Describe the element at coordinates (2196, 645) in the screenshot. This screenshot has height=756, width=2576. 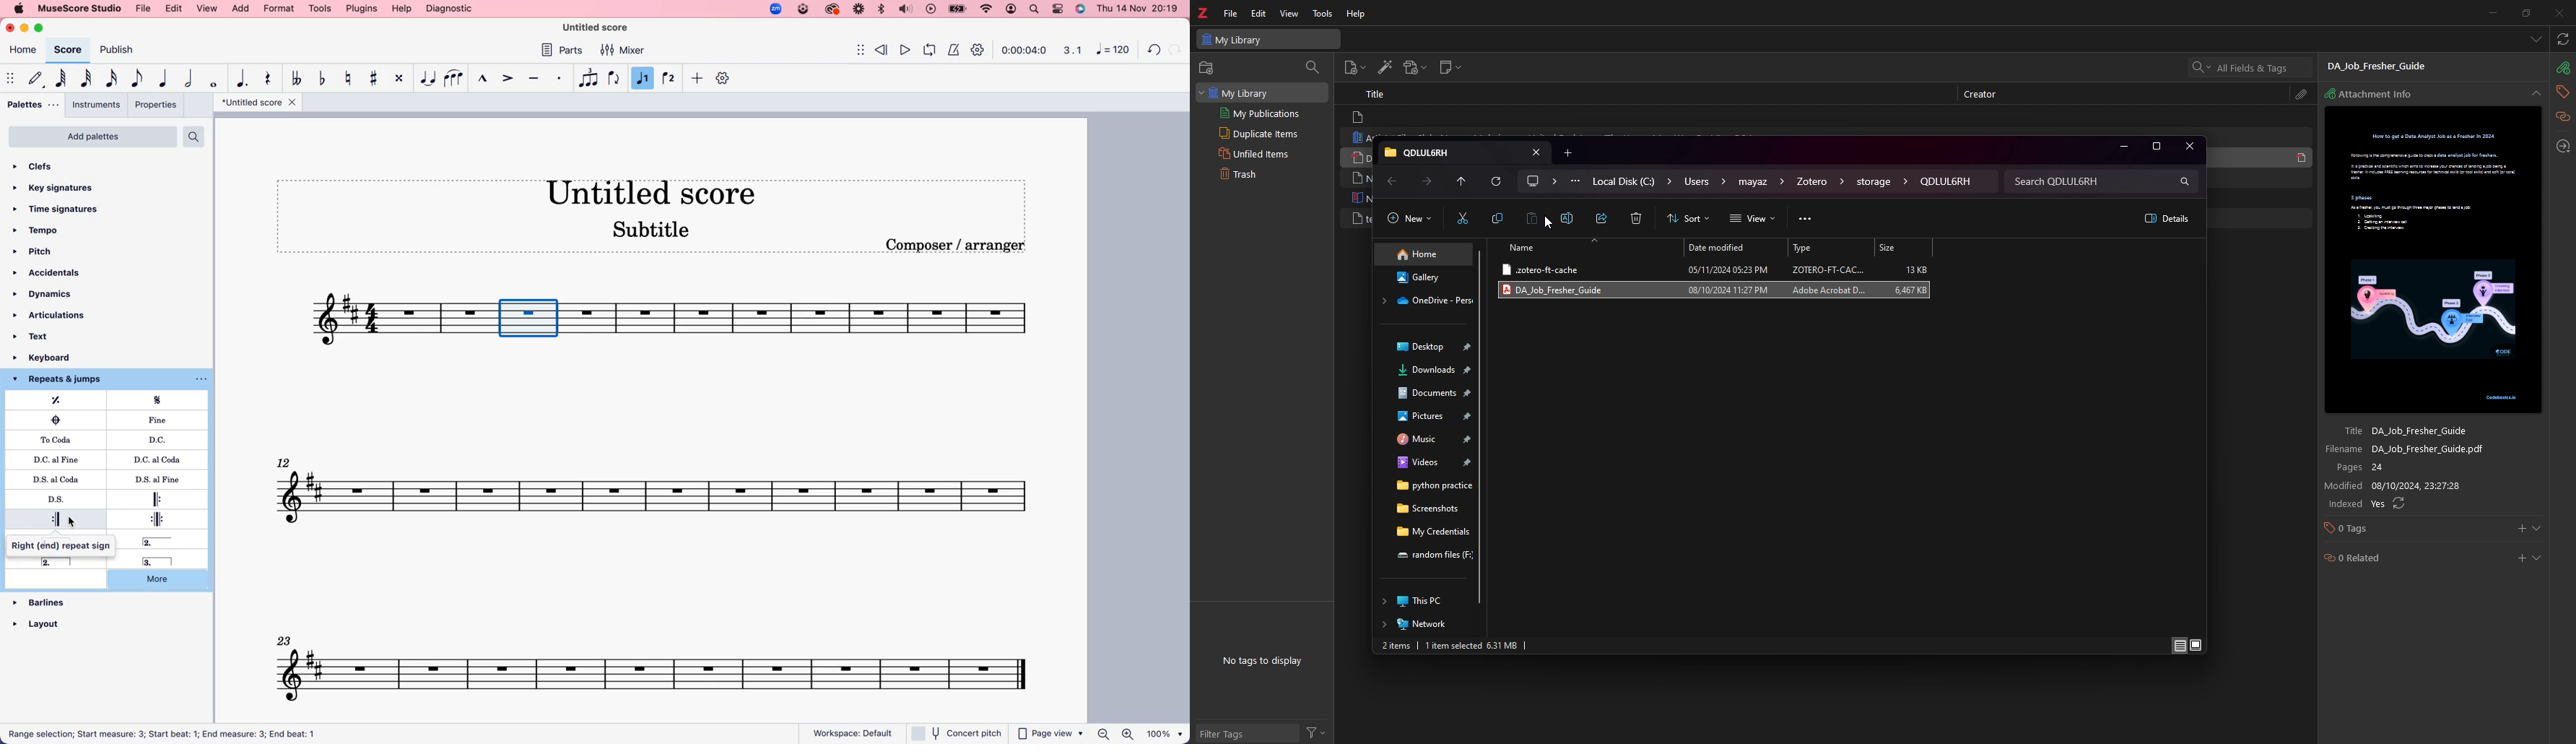
I see `display items with large thumbnails` at that location.